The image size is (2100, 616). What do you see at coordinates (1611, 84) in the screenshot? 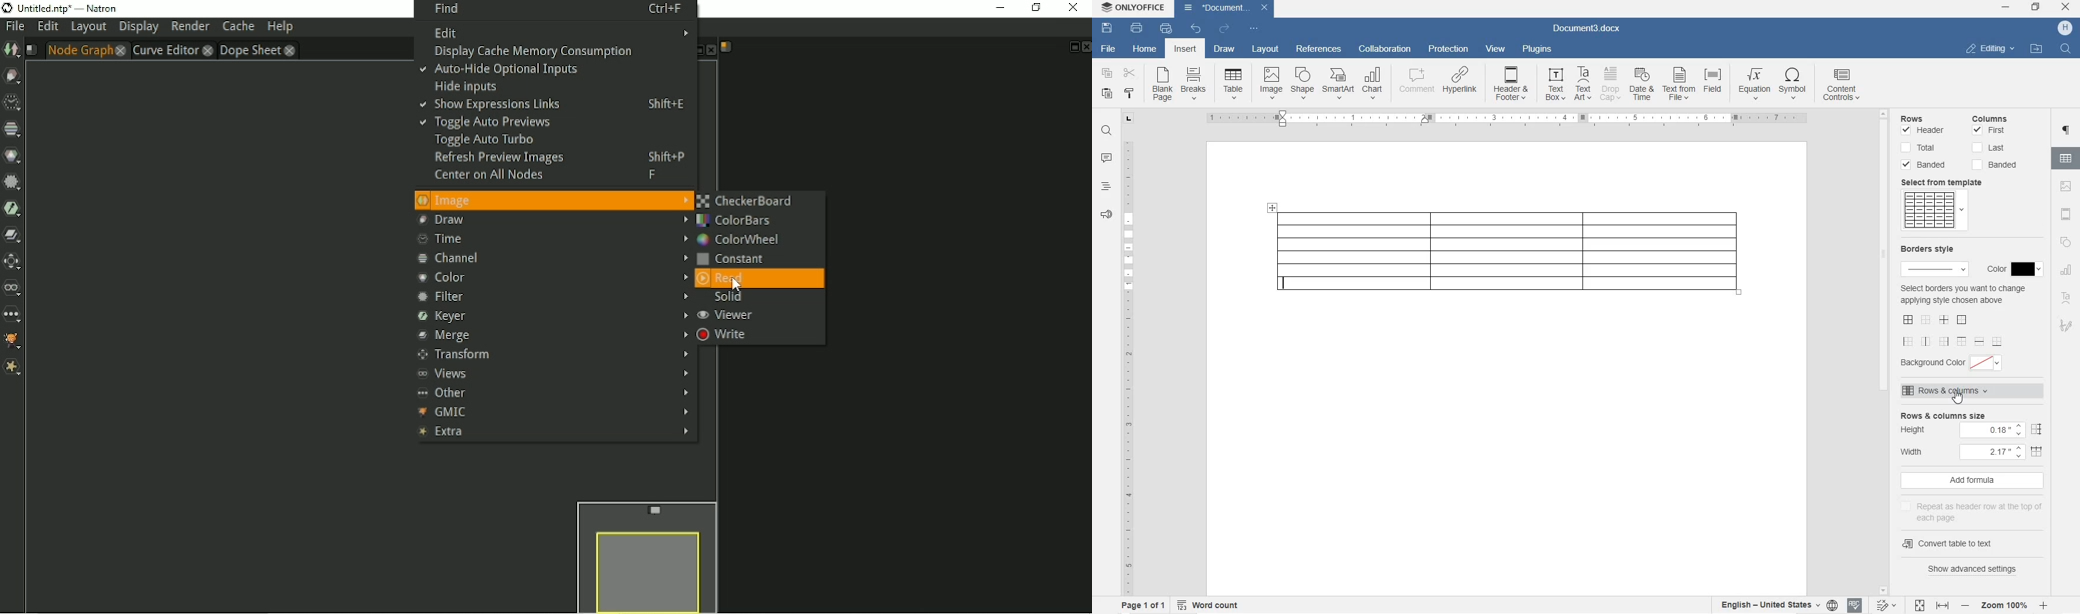
I see `DROP CAP` at bounding box center [1611, 84].